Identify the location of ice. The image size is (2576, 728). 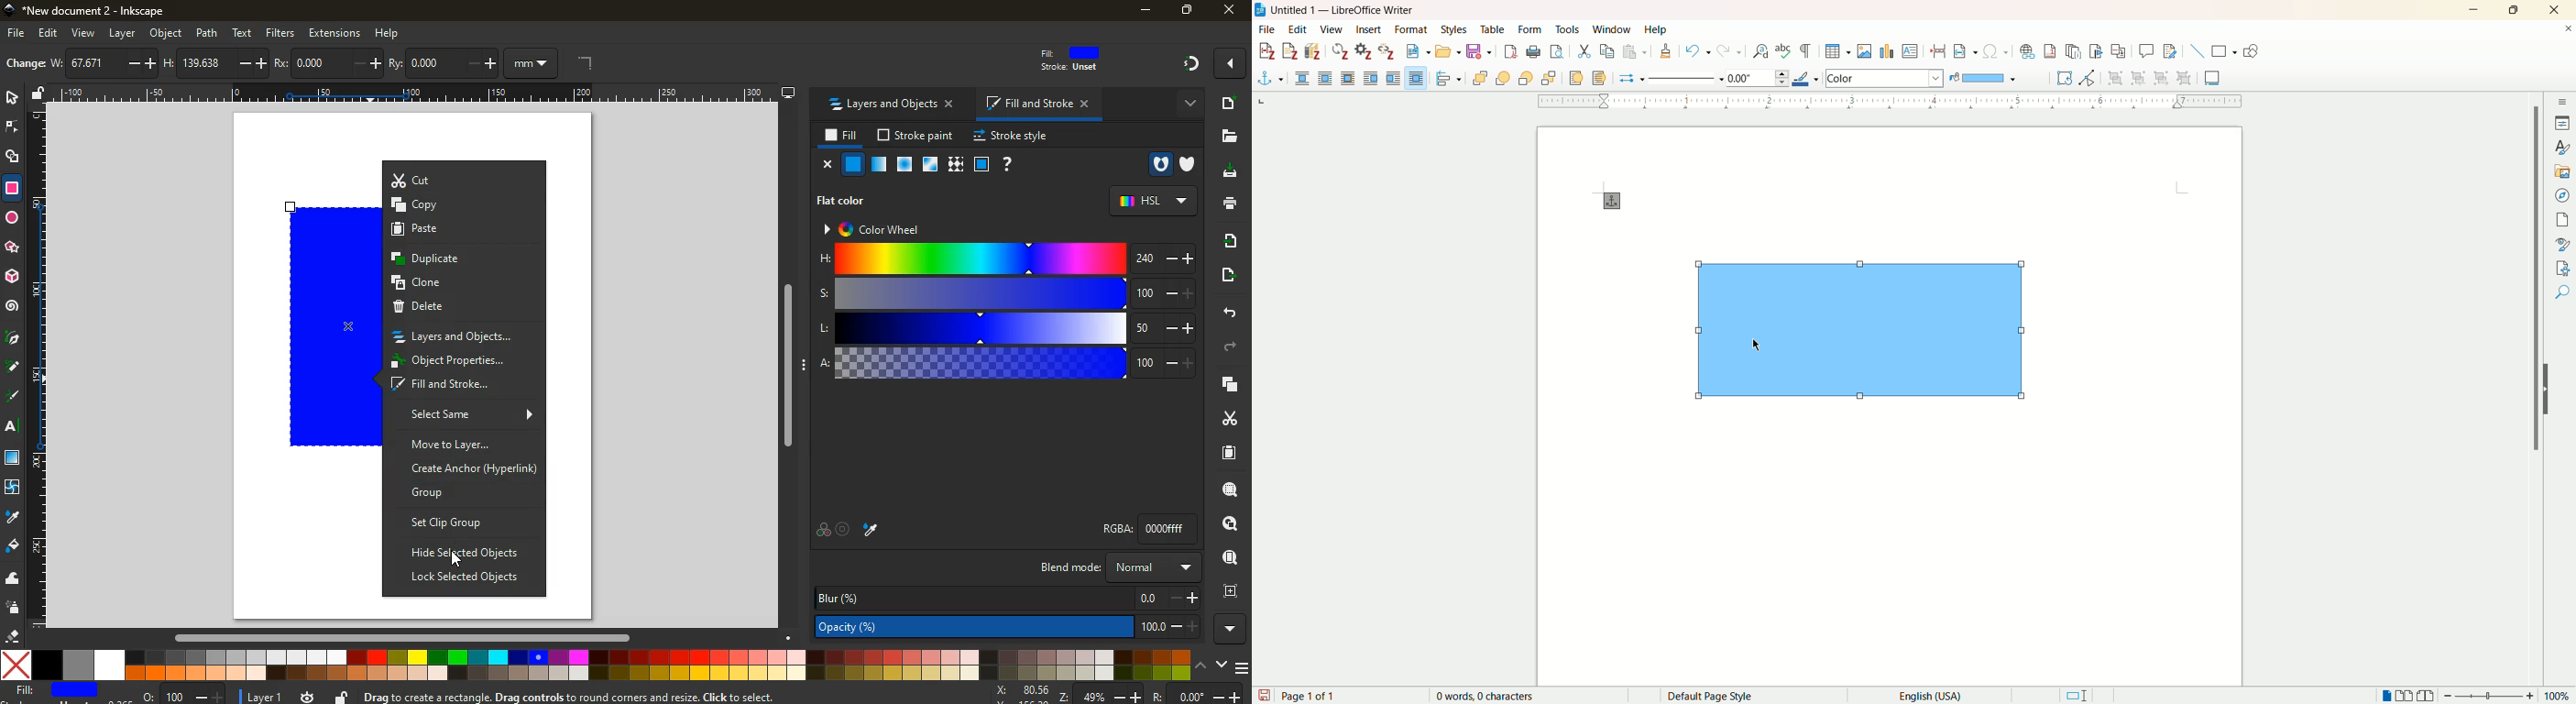
(904, 163).